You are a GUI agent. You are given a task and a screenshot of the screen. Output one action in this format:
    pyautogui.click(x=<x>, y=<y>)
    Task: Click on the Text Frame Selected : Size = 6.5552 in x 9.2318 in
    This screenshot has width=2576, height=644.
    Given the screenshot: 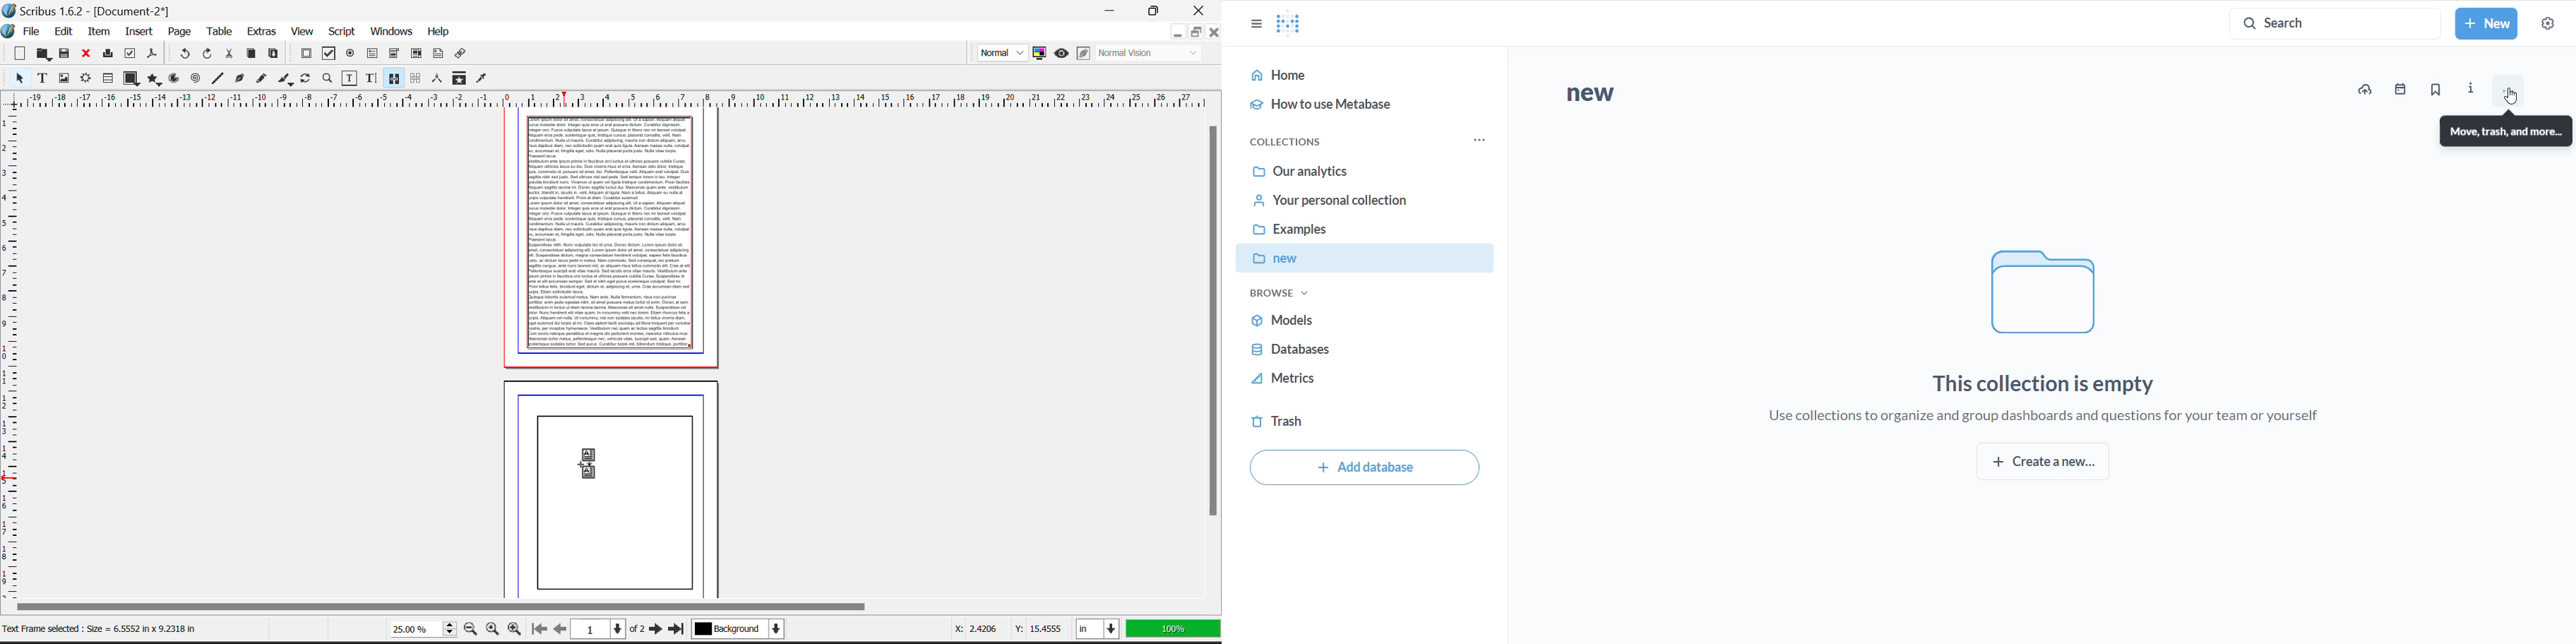 What is the action you would take?
    pyautogui.click(x=101, y=629)
    